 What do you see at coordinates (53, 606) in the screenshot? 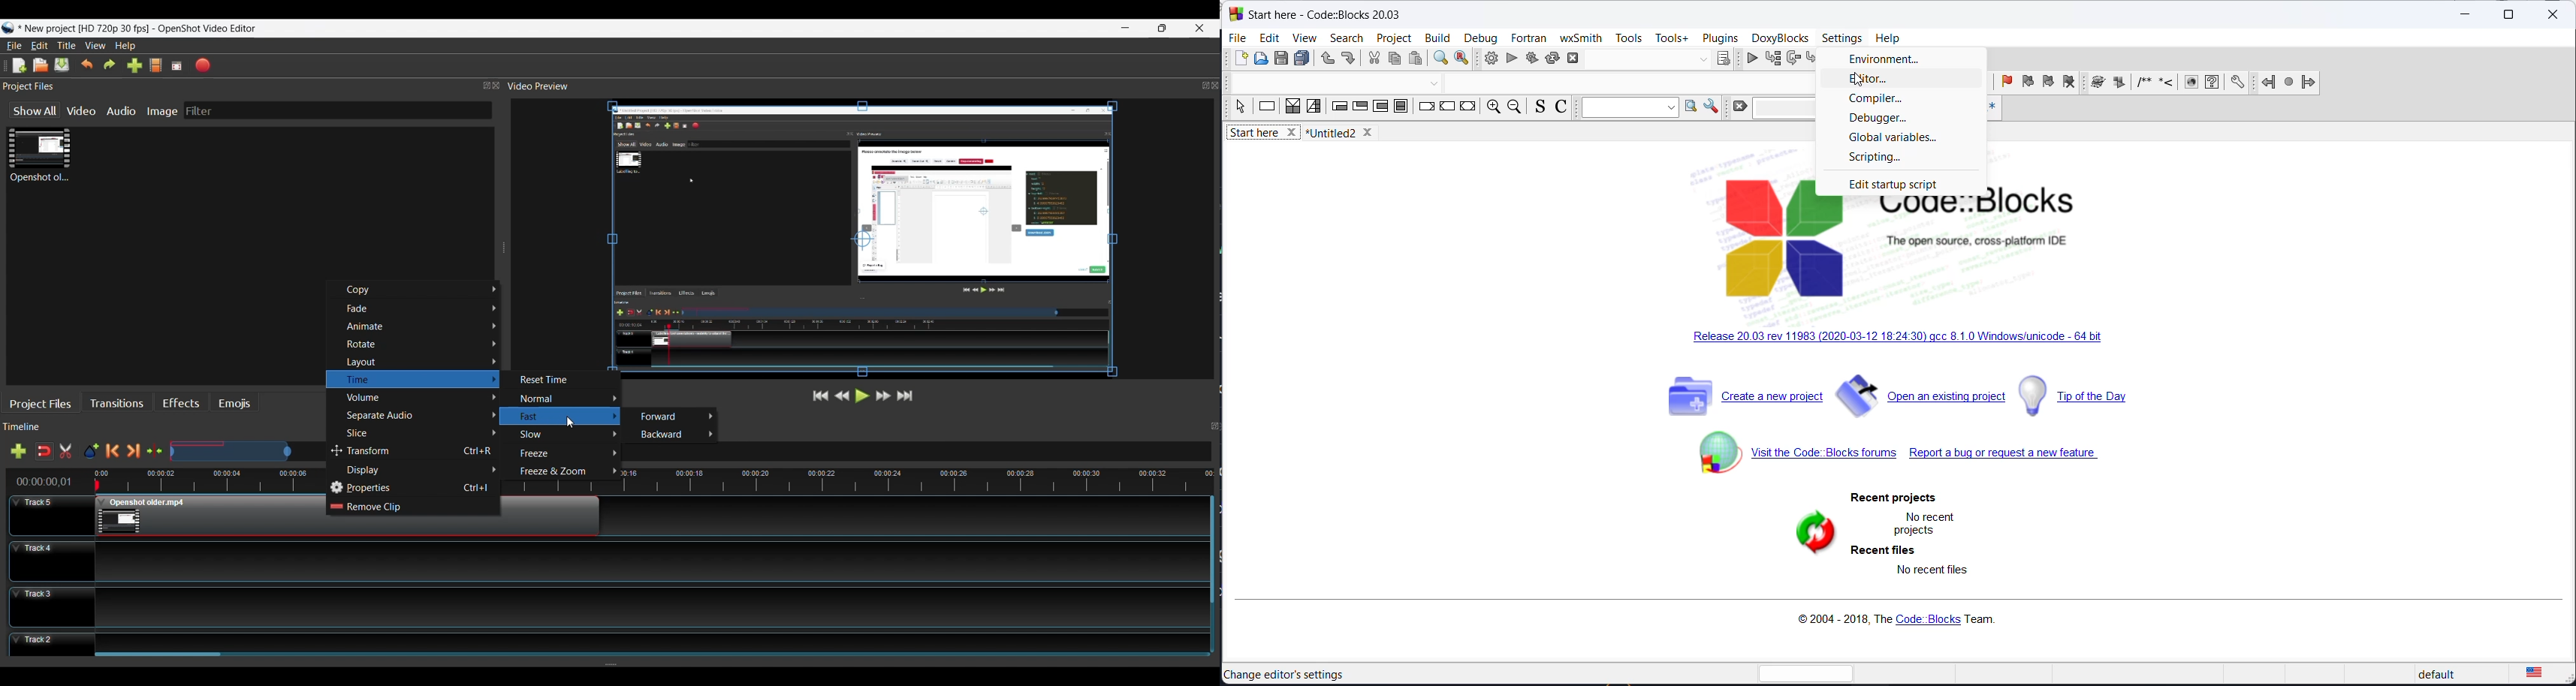
I see `Track Header` at bounding box center [53, 606].